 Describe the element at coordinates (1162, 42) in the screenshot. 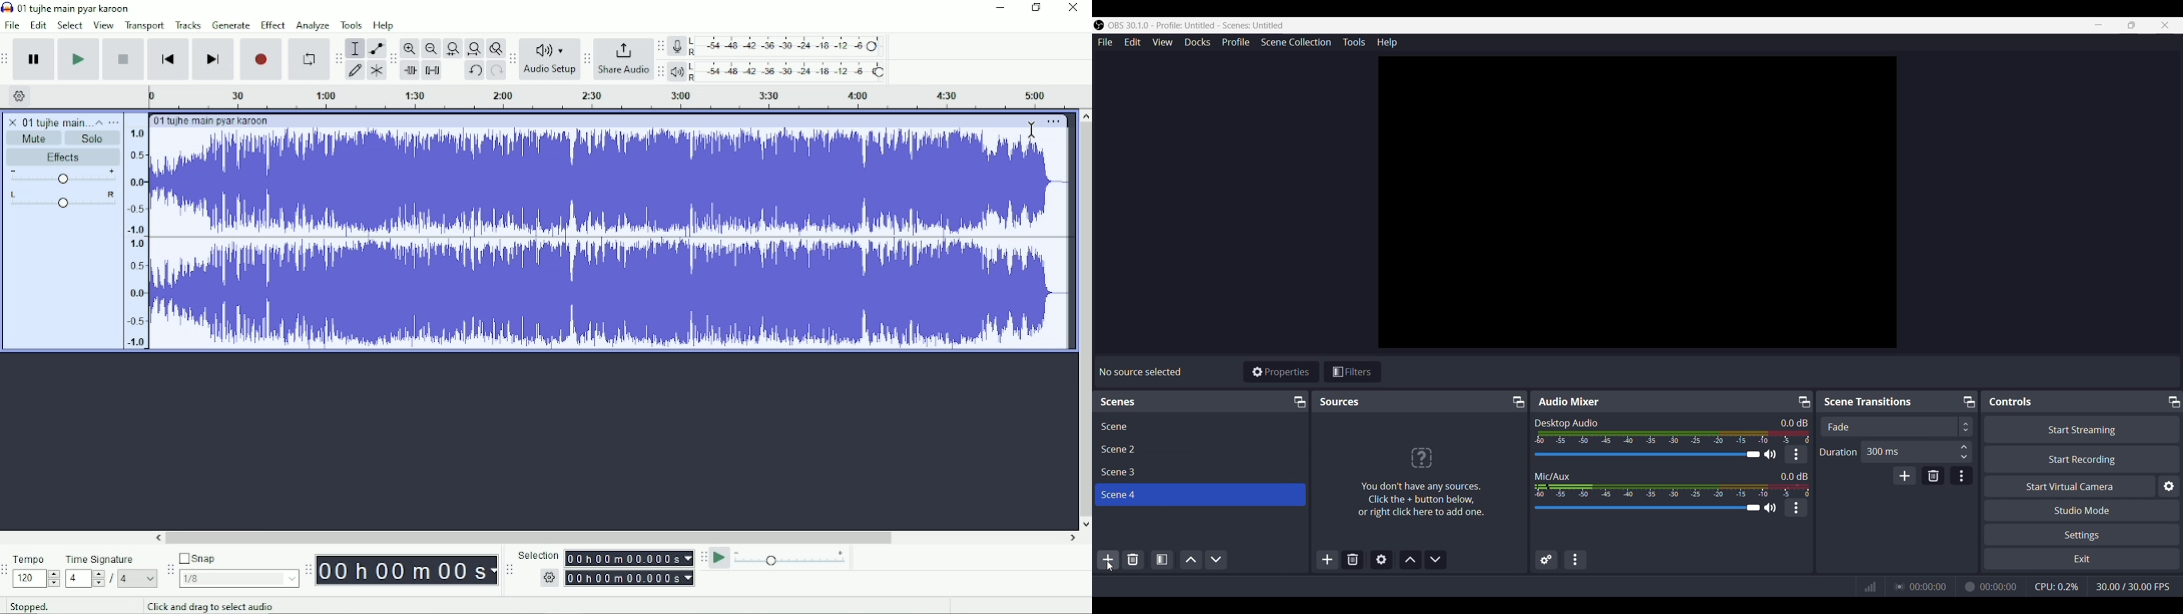

I see `View` at that location.